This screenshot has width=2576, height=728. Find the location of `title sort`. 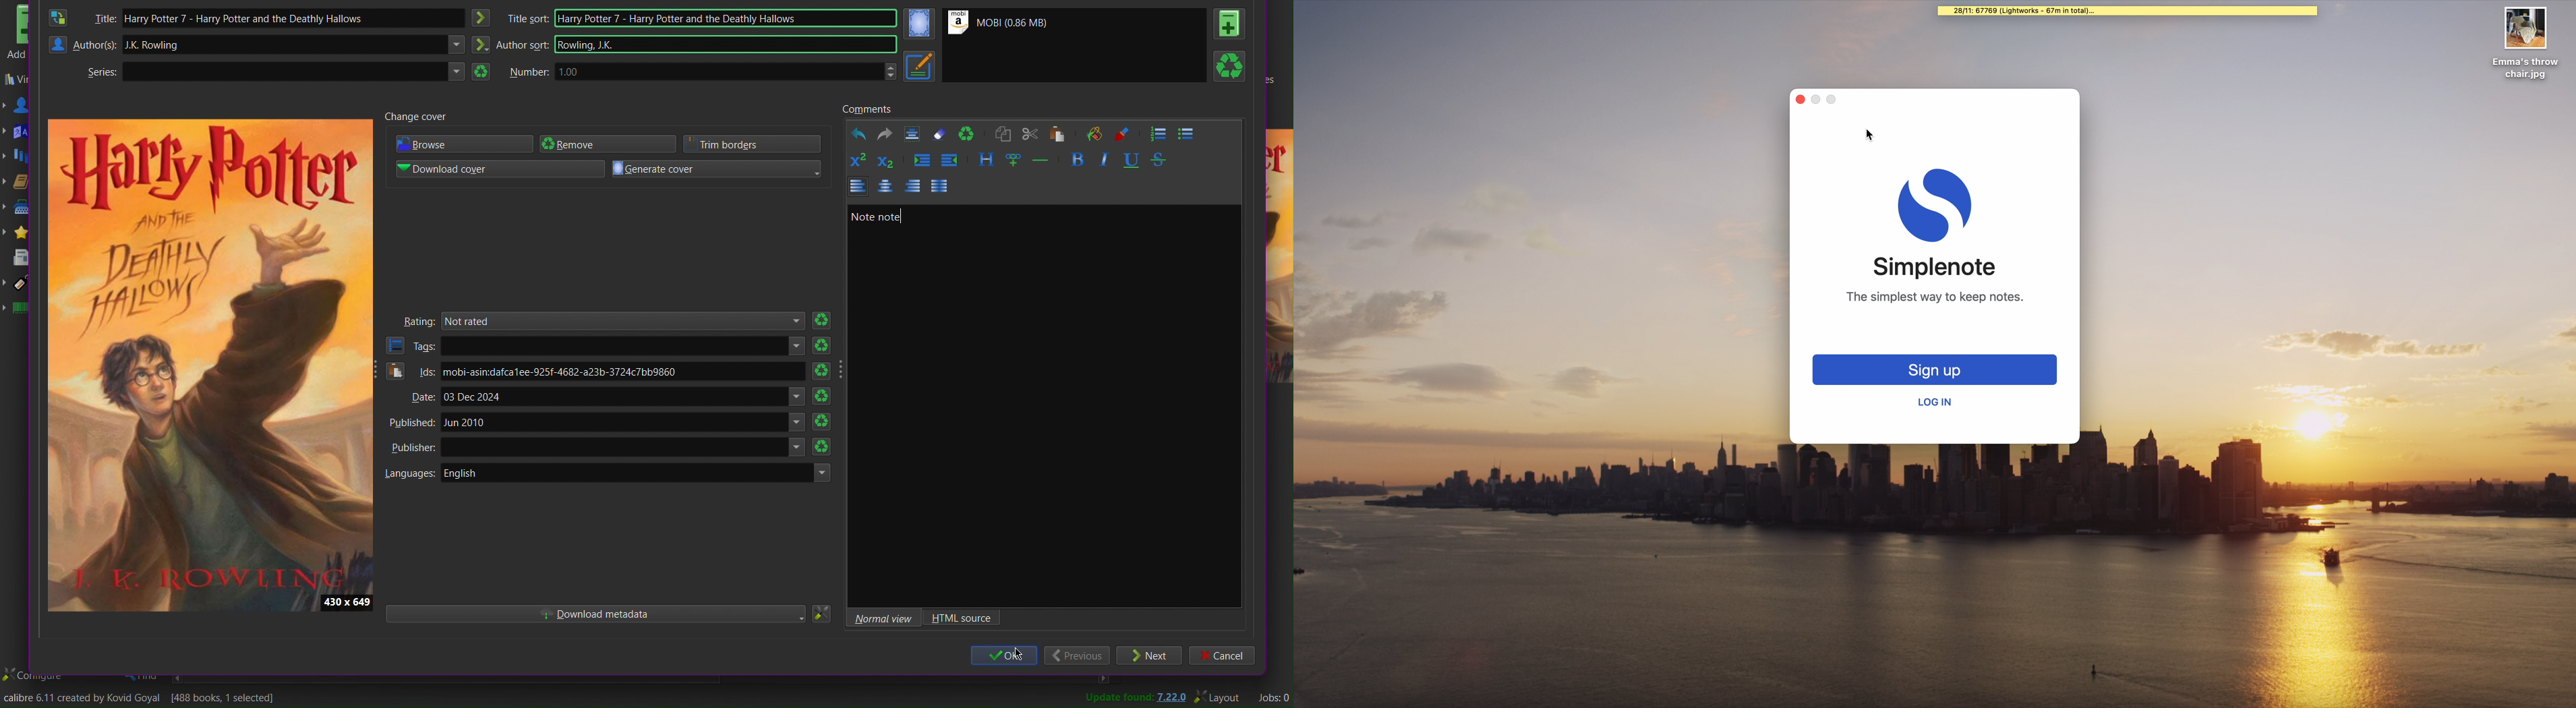

title sort is located at coordinates (529, 18).